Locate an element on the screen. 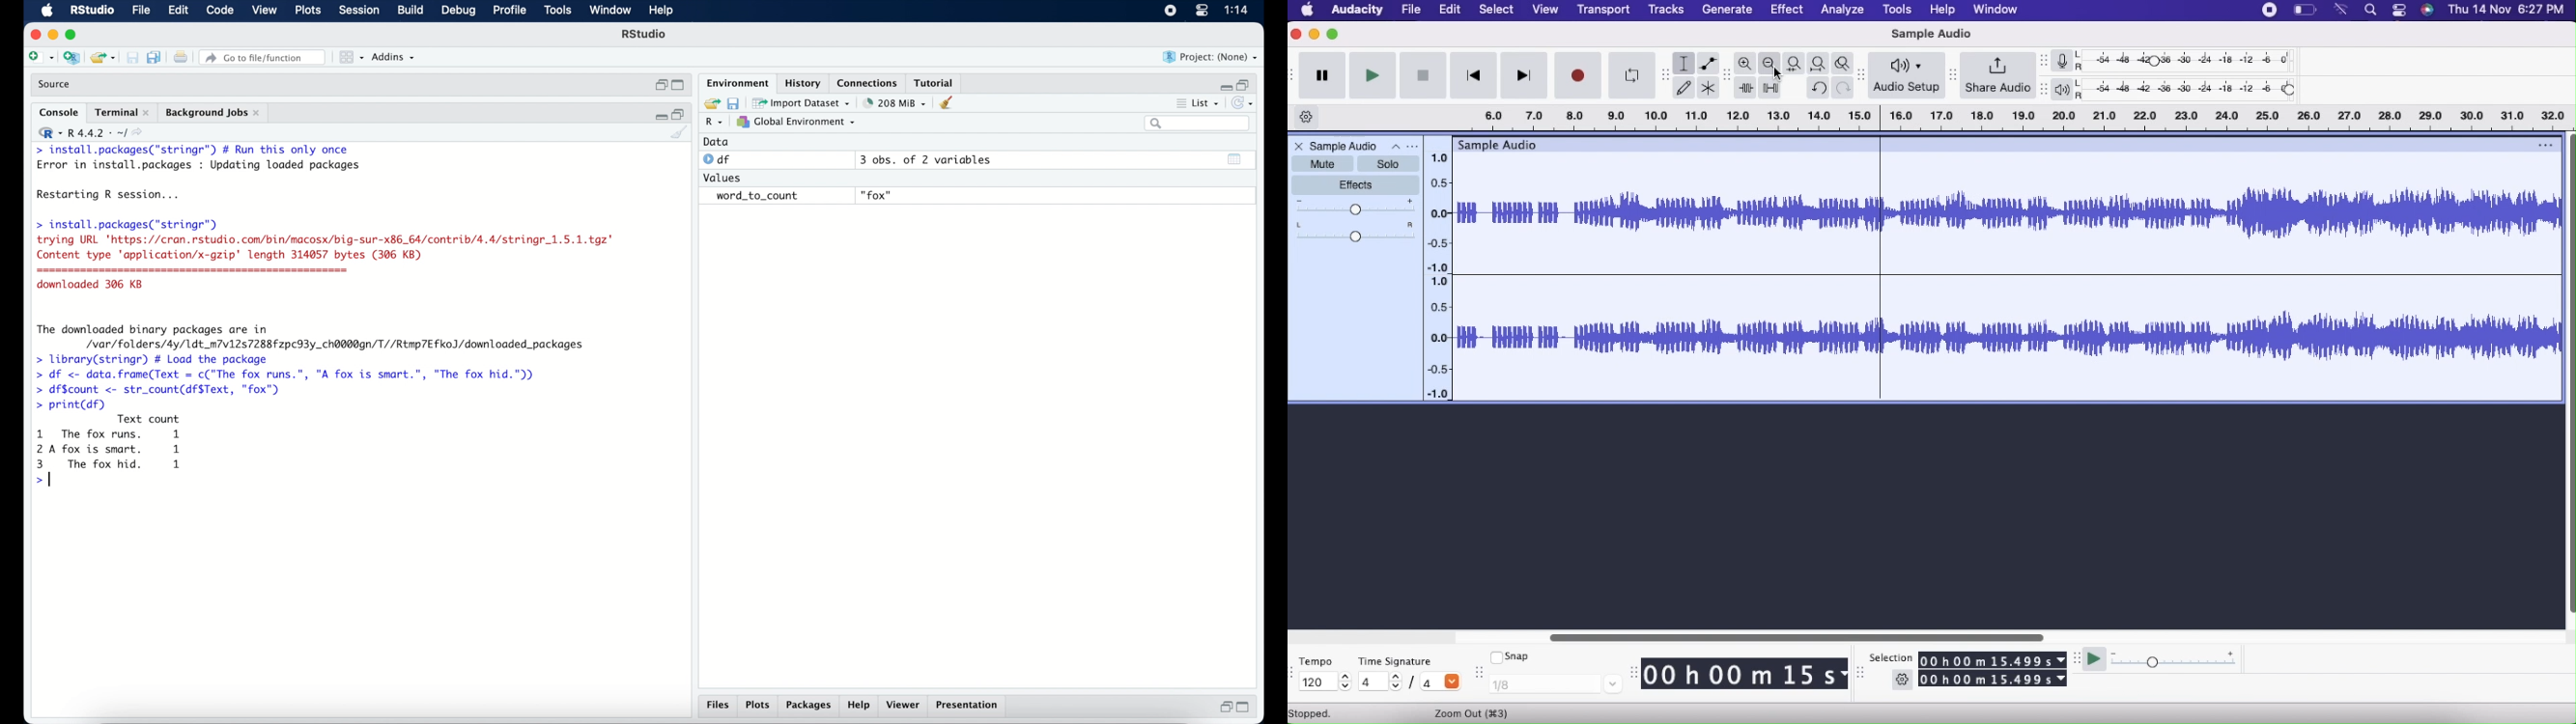 The image size is (2576, 728). create new file is located at coordinates (40, 58).